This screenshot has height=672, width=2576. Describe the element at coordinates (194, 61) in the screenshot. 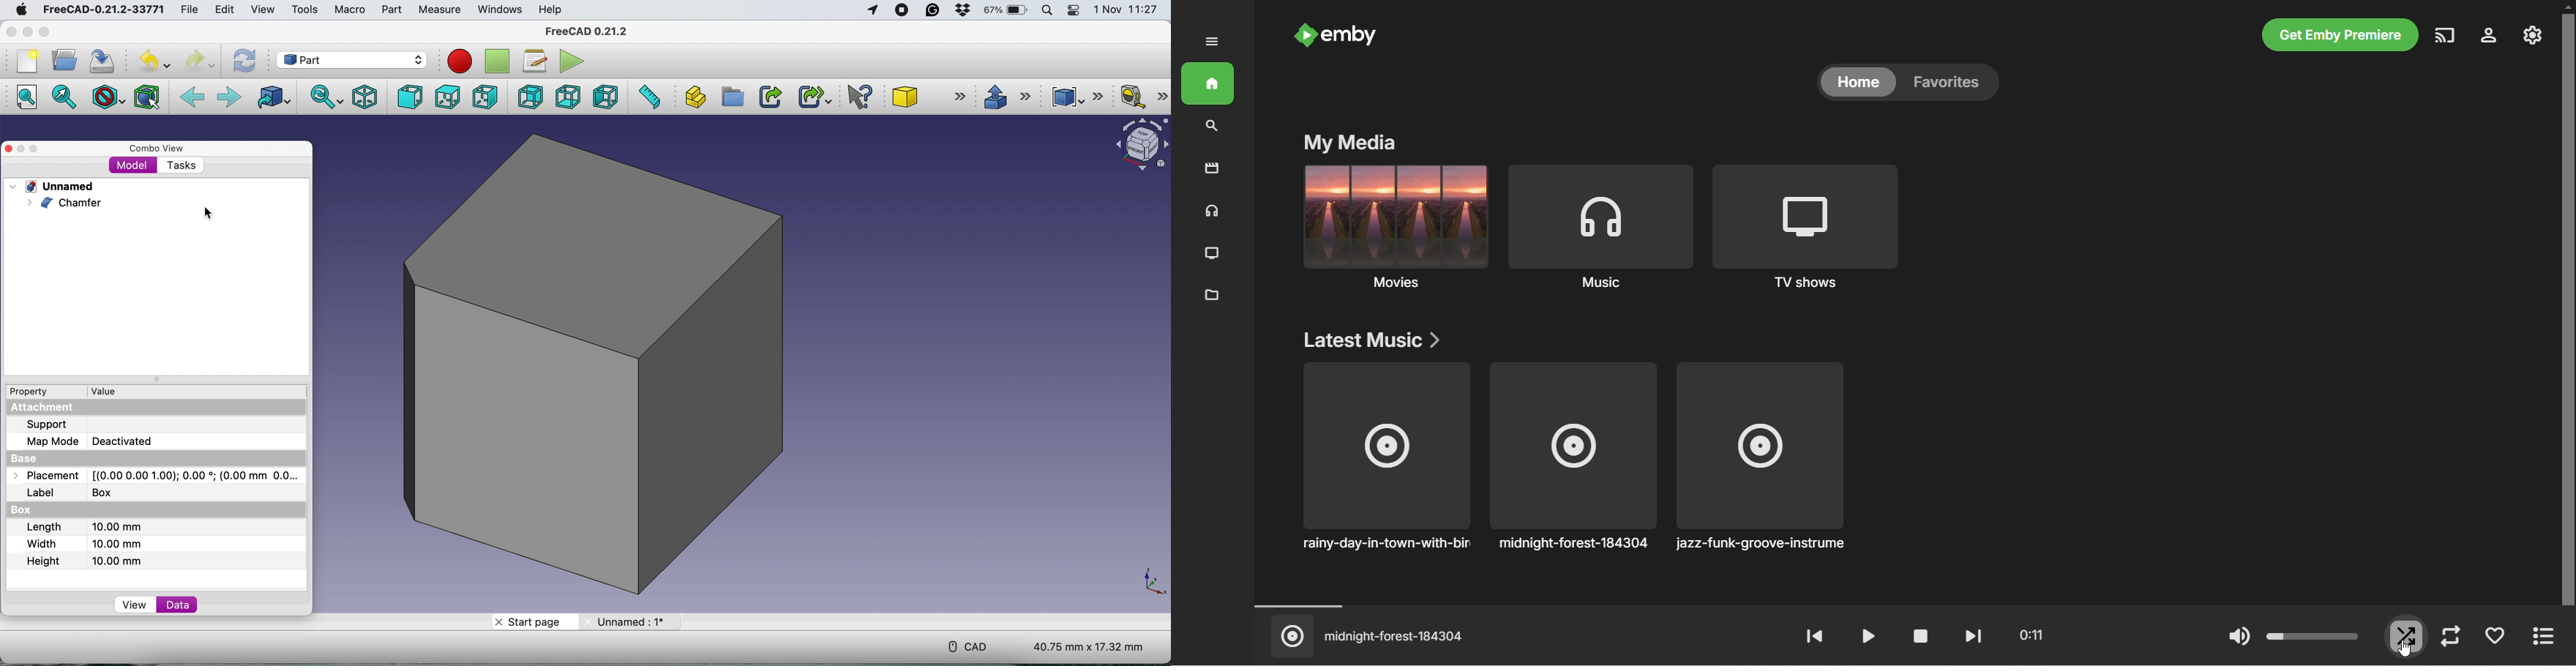

I see `redo` at that location.